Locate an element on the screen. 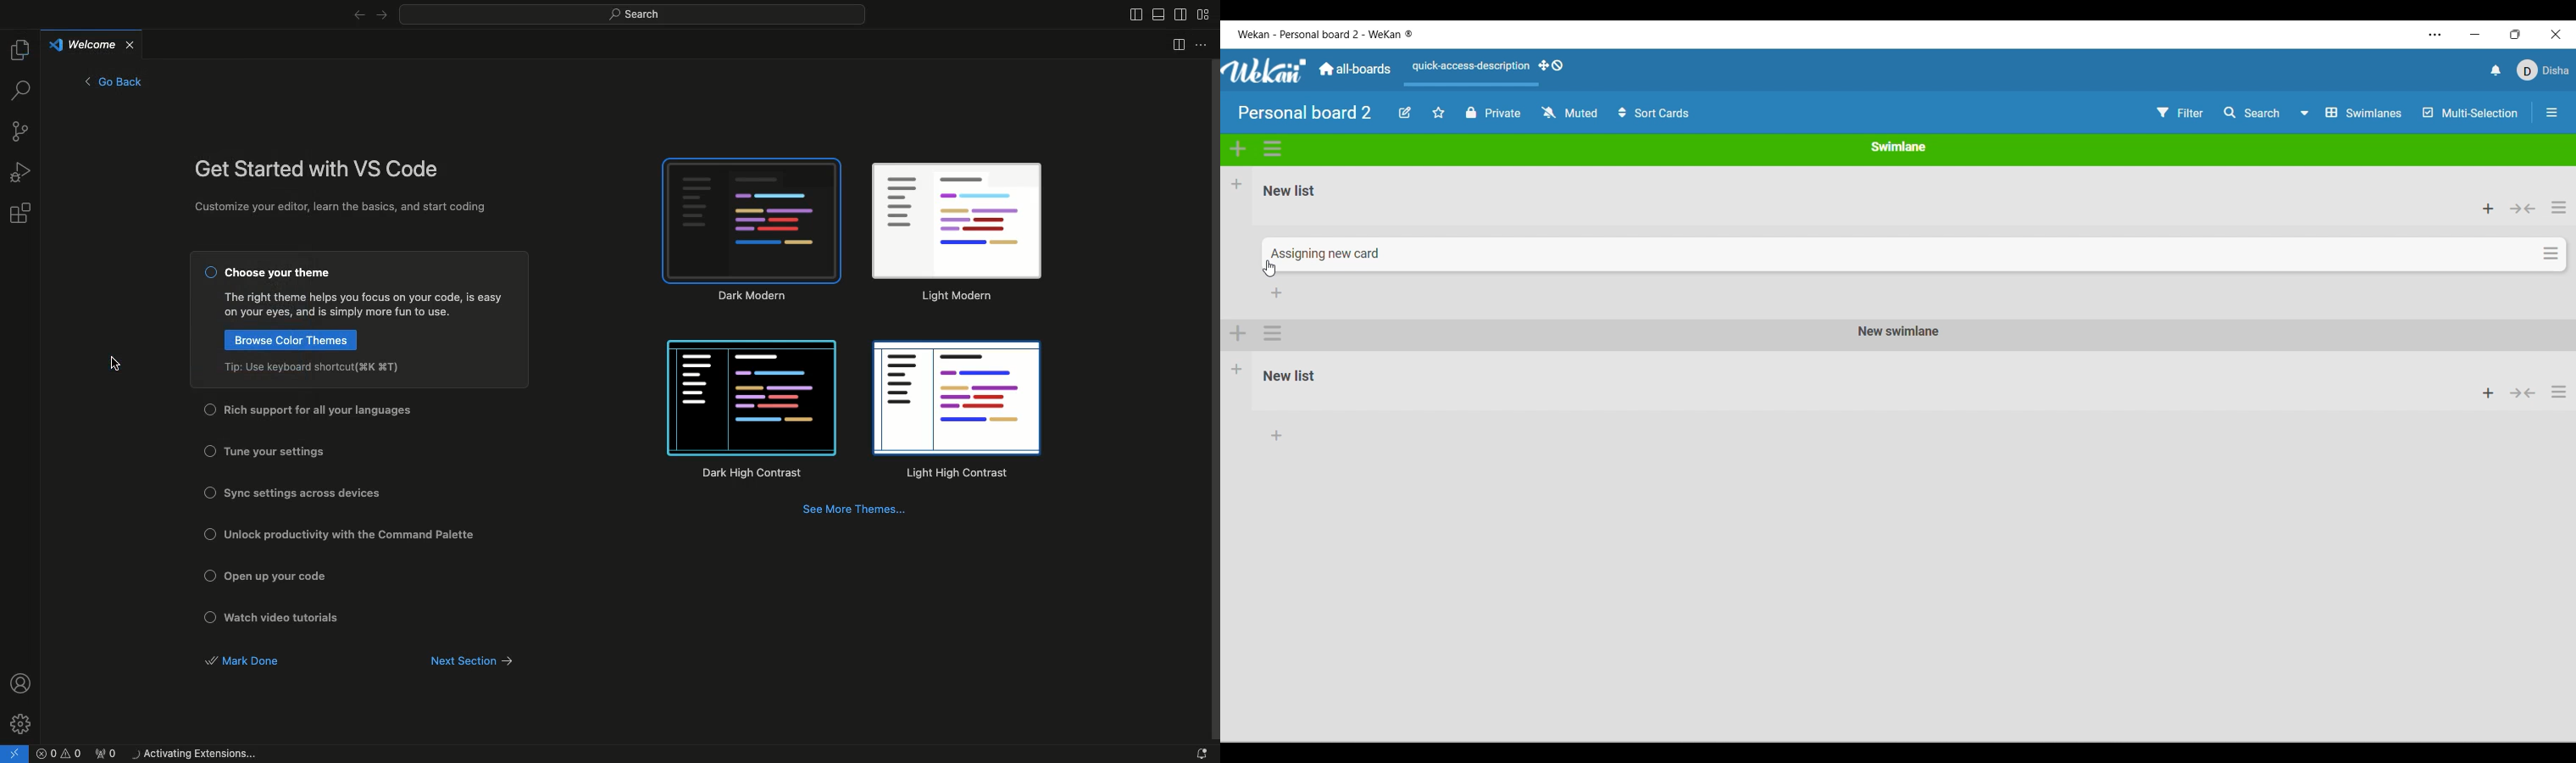  Card options is located at coordinates (2551, 254).